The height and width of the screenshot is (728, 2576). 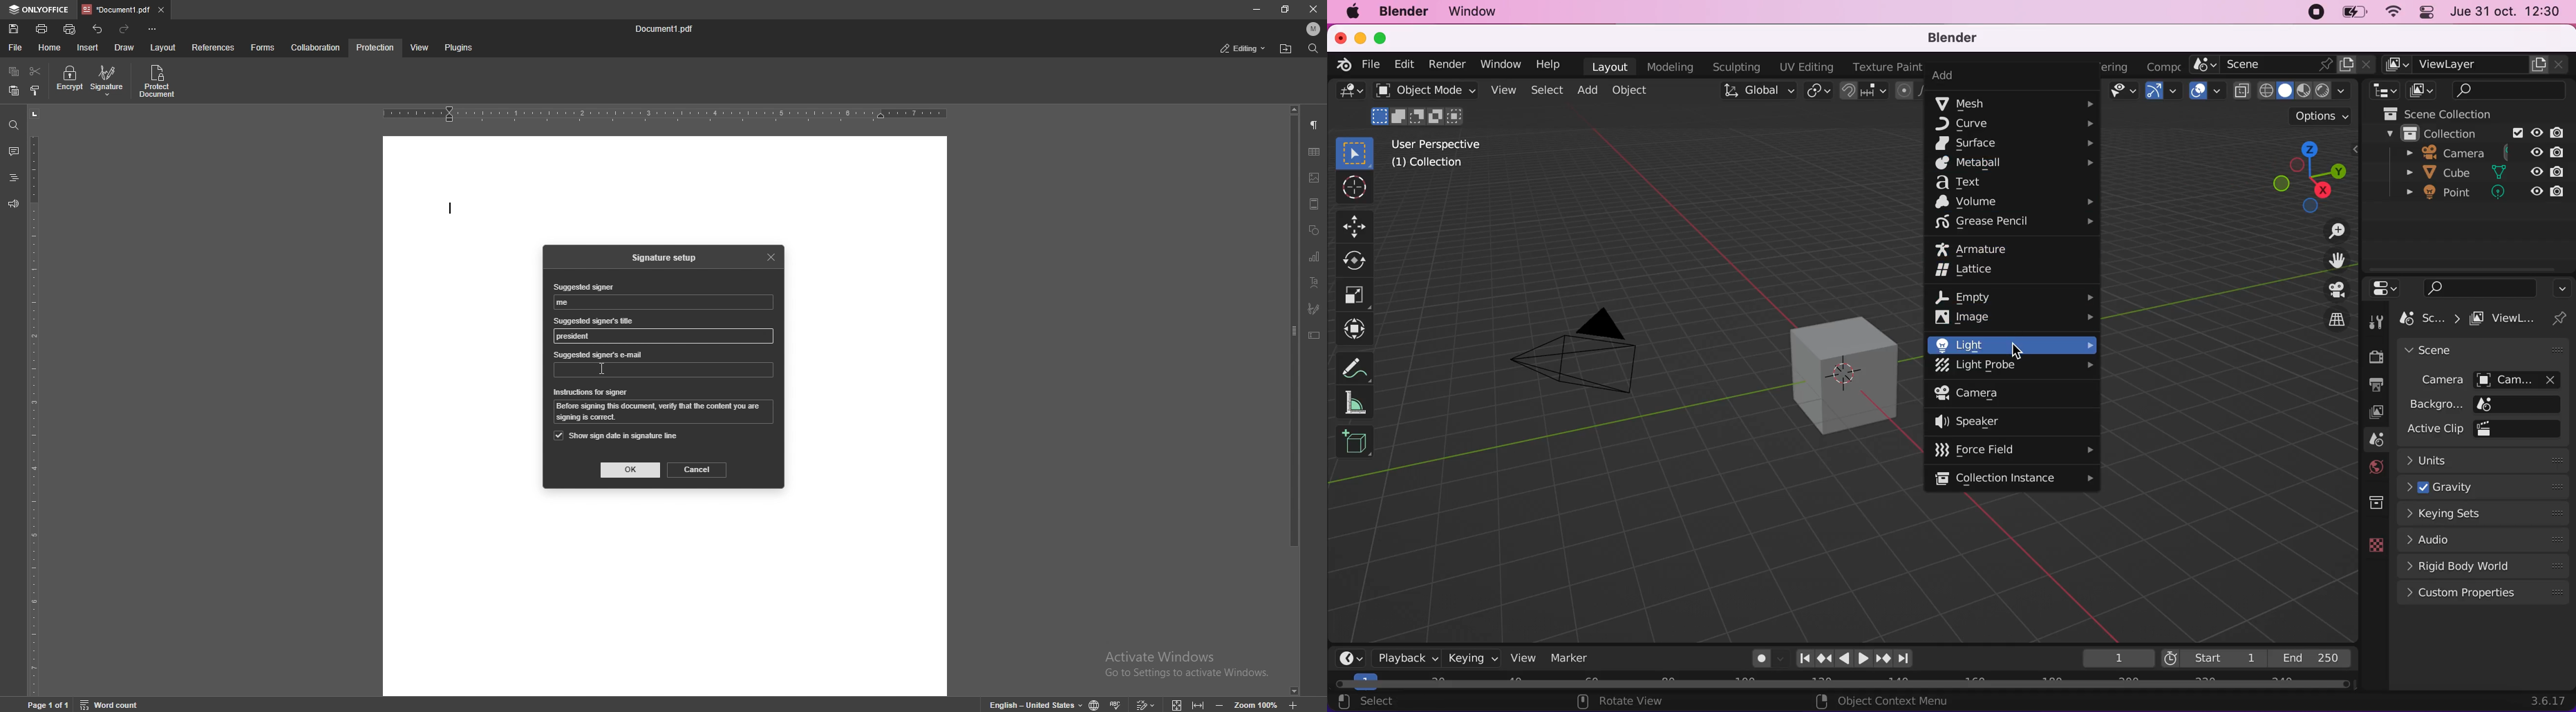 What do you see at coordinates (1173, 703) in the screenshot?
I see `fit to screen` at bounding box center [1173, 703].